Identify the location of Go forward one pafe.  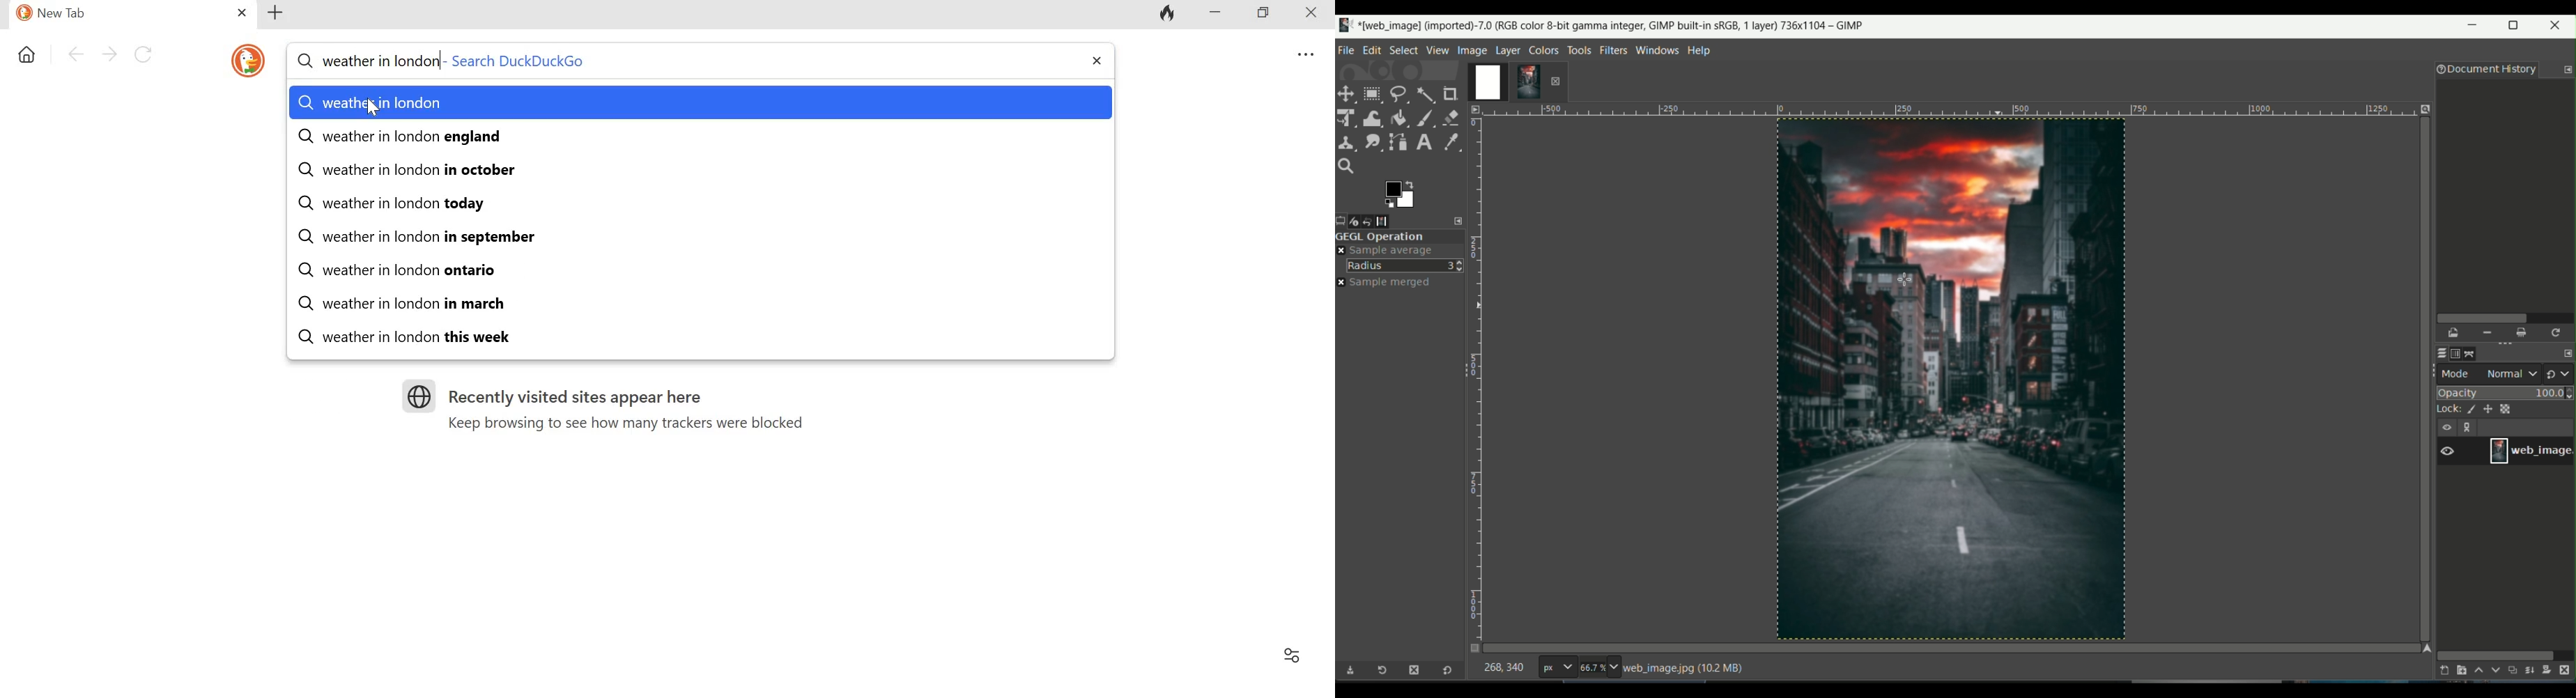
(108, 54).